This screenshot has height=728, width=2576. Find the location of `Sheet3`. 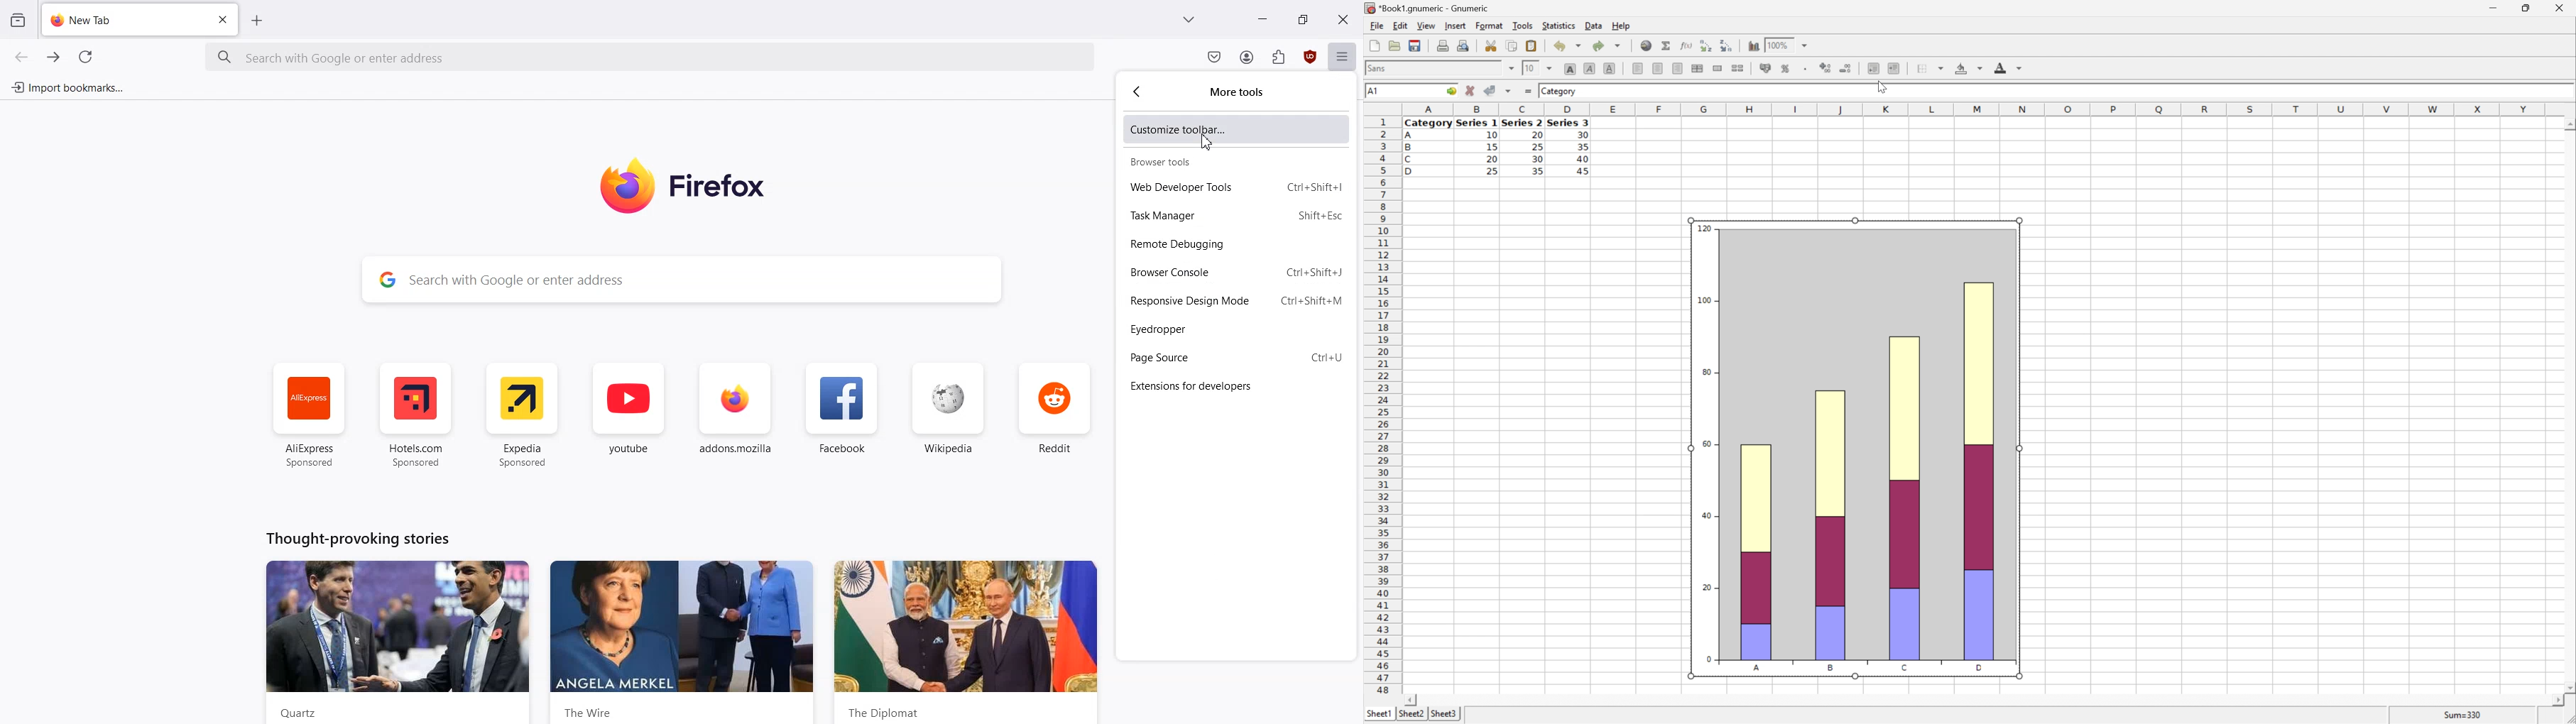

Sheet3 is located at coordinates (1444, 714).